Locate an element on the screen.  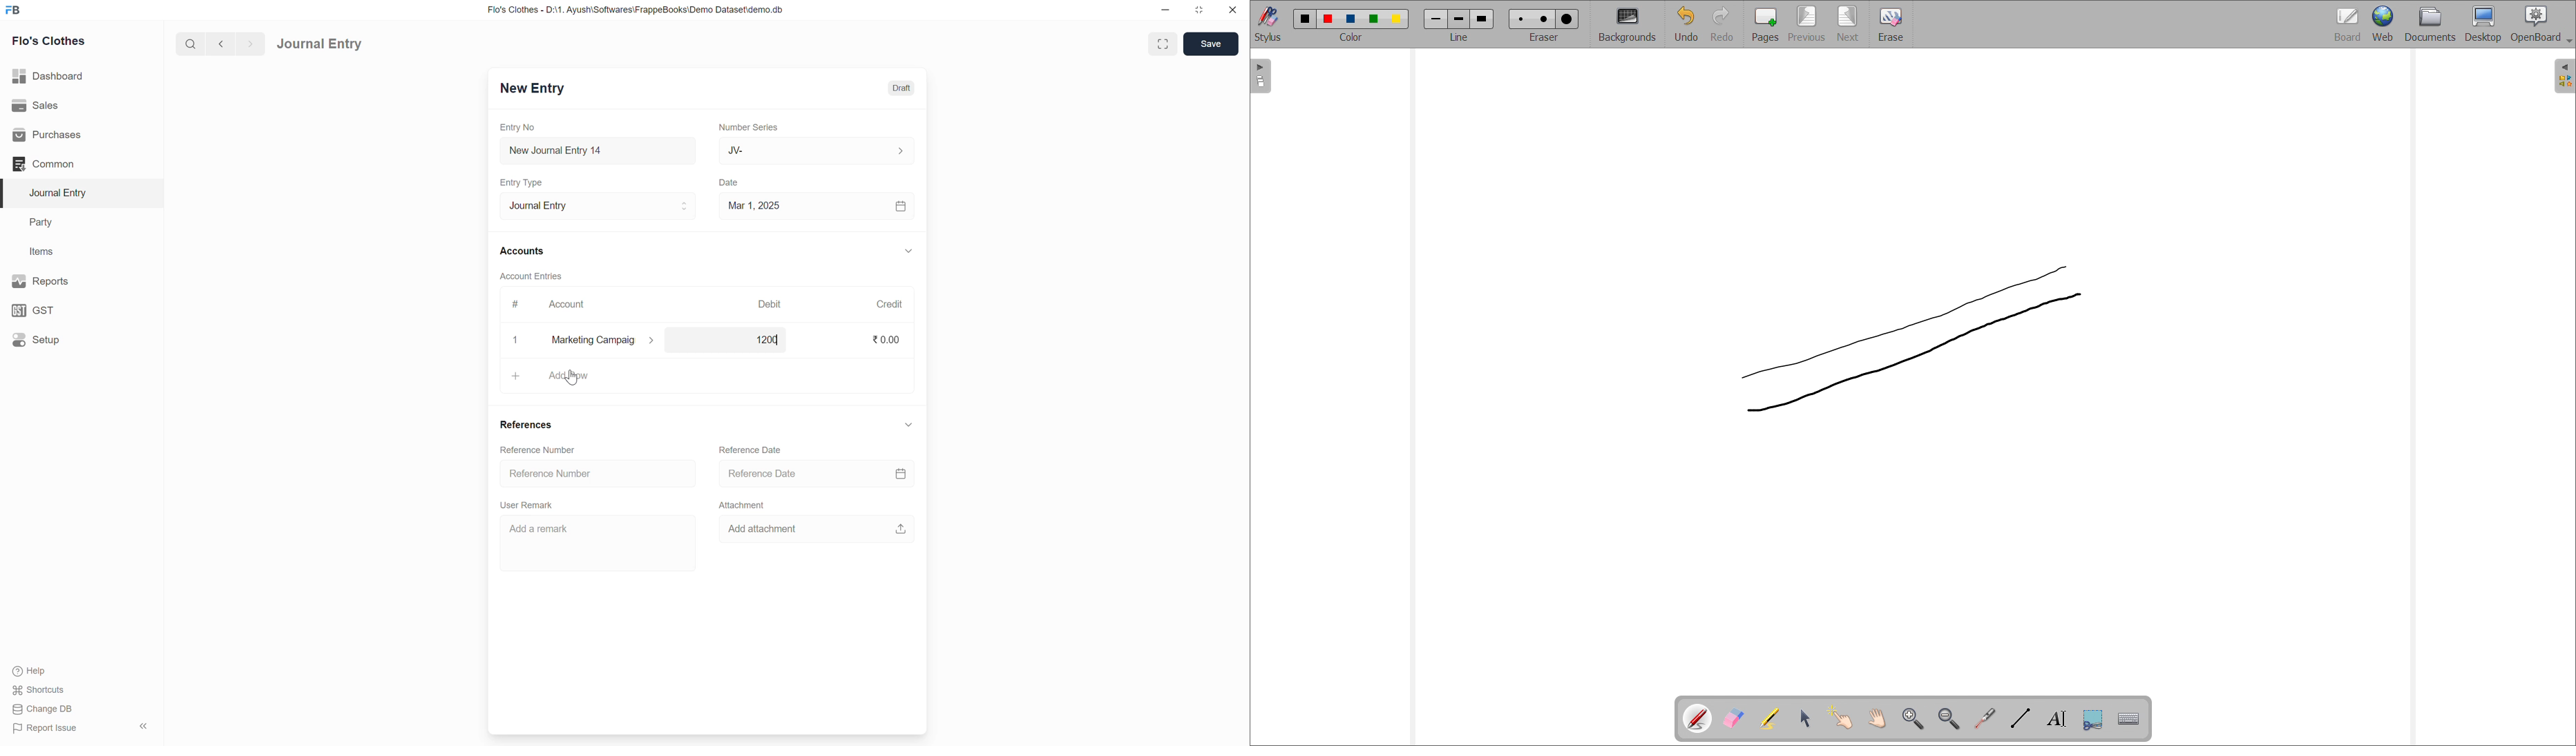
cursor is located at coordinates (2080, 295).